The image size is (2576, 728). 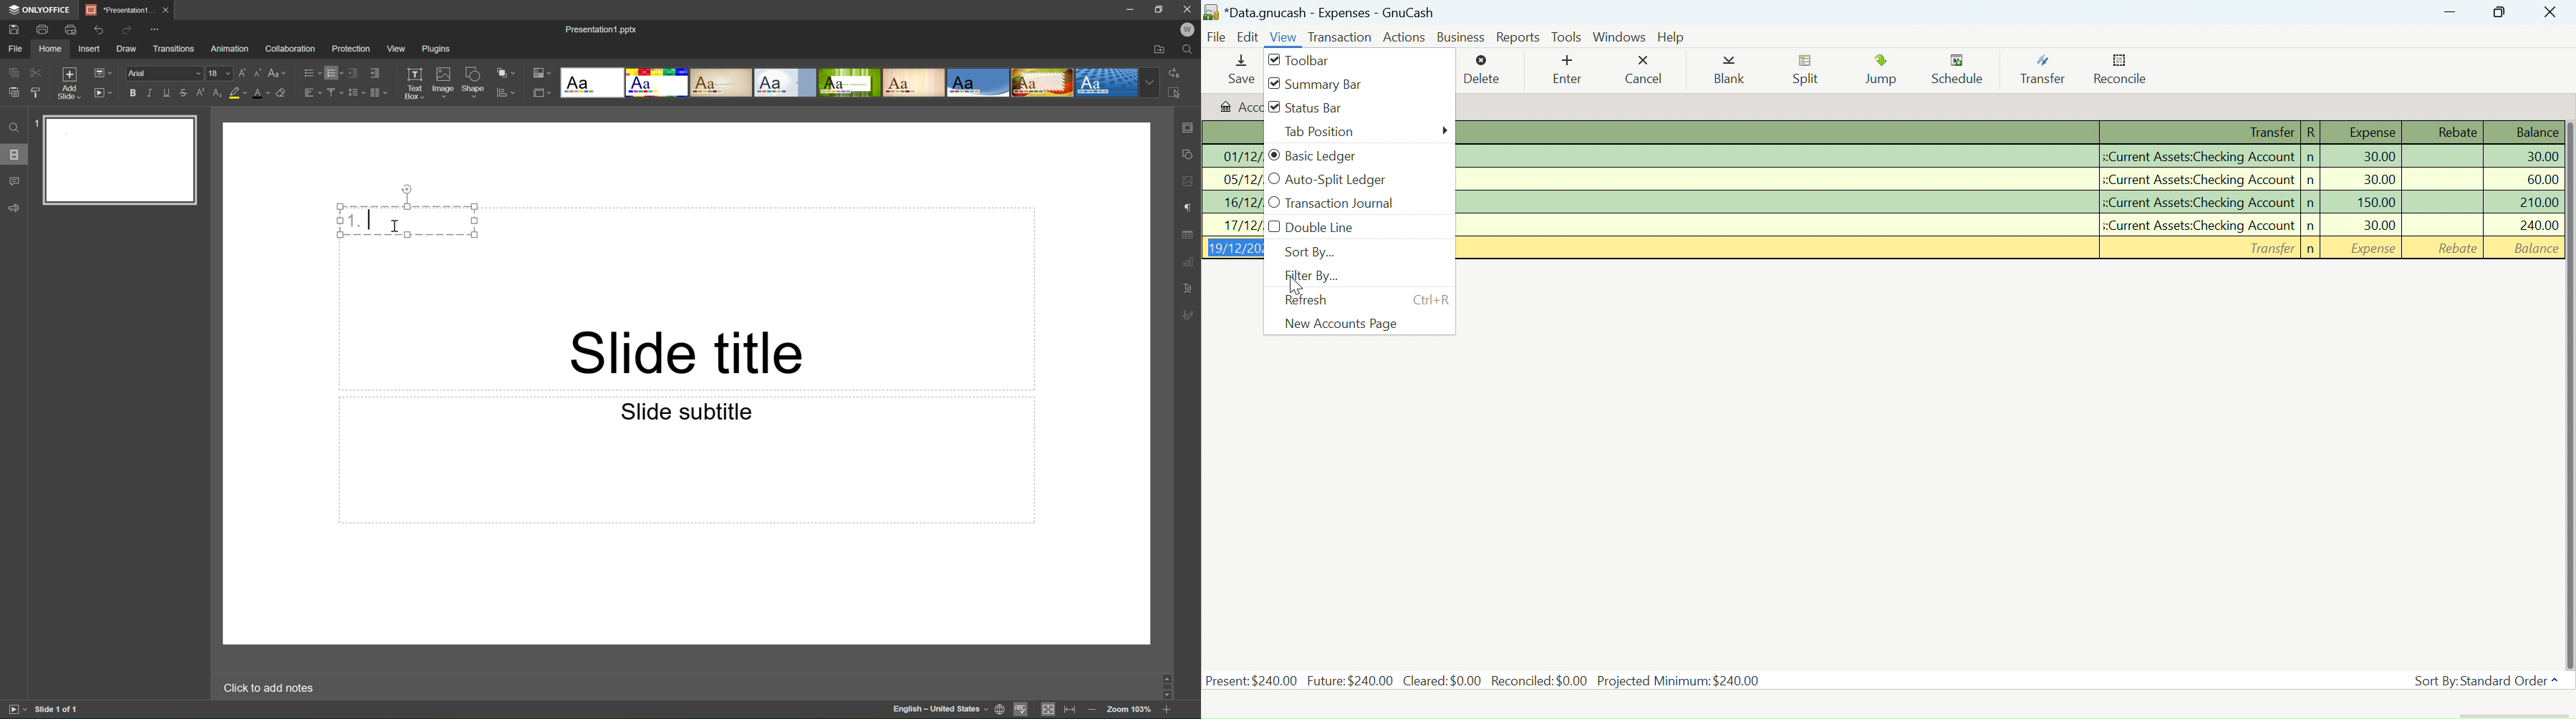 What do you see at coordinates (1322, 14) in the screenshot?
I see `*Data.gnucash - Accounts - GnuCash` at bounding box center [1322, 14].